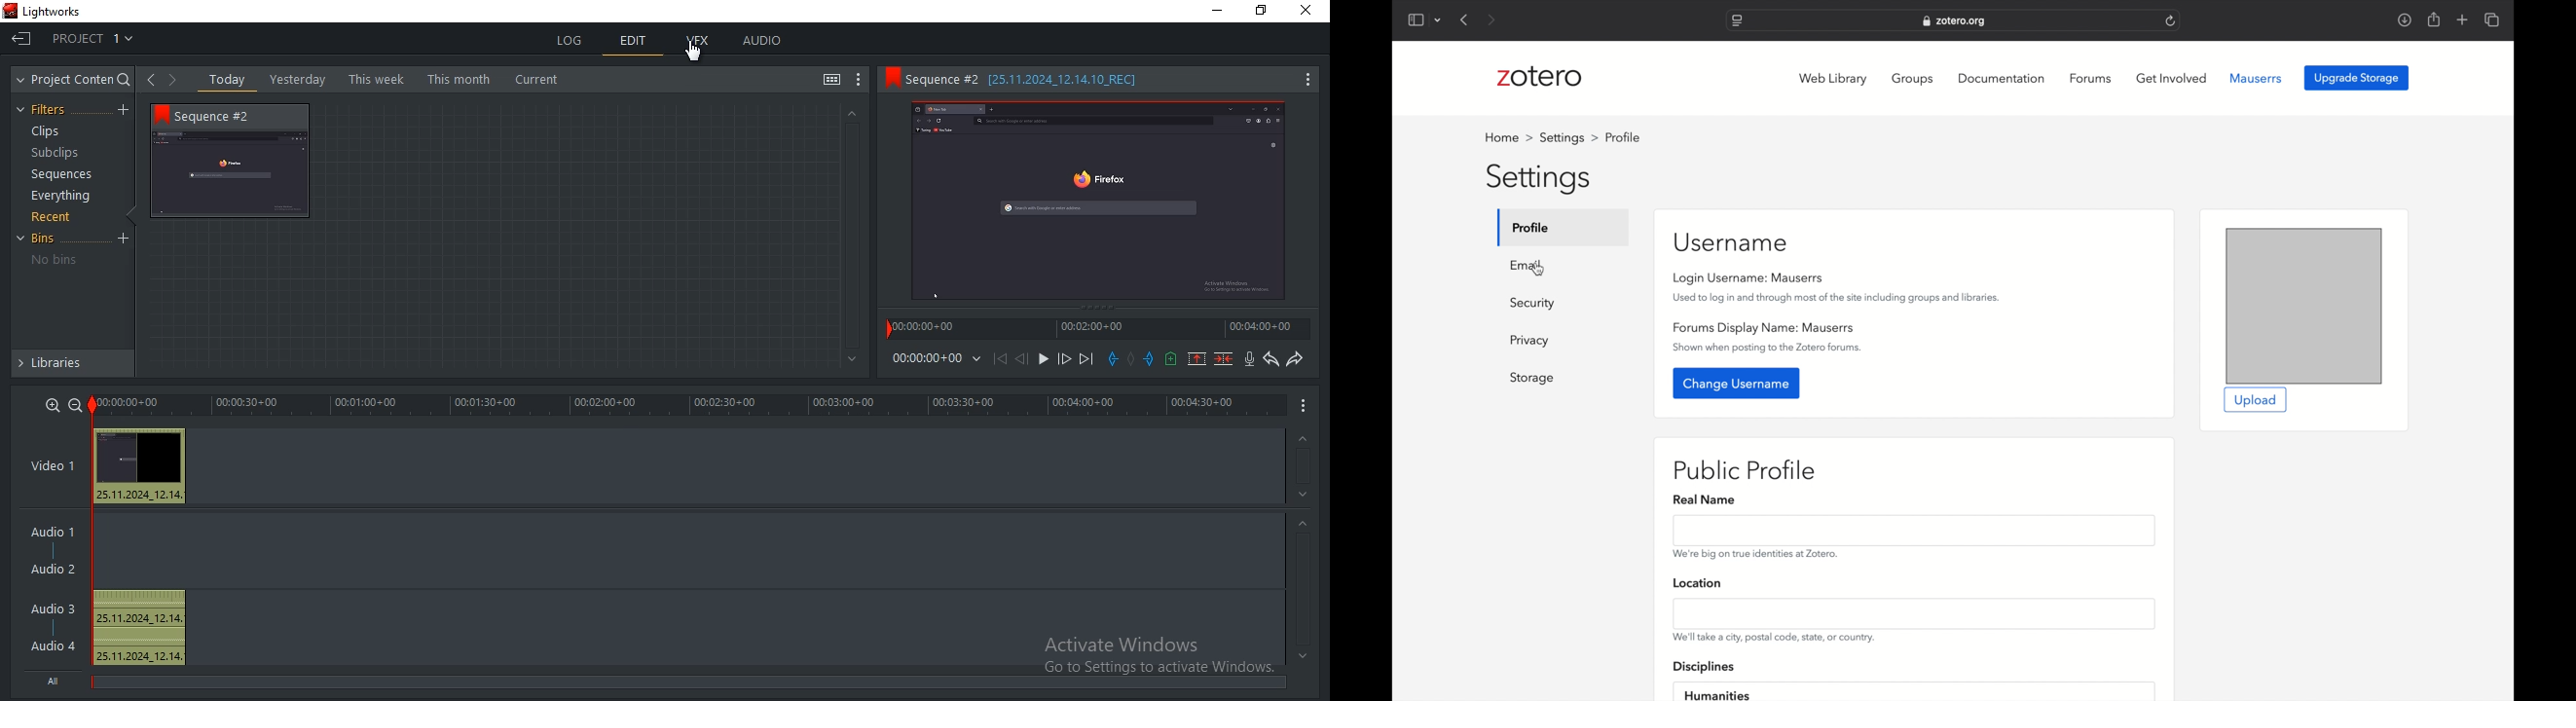 This screenshot has width=2576, height=728. Describe the element at coordinates (2493, 21) in the screenshot. I see `show tab overview` at that location.